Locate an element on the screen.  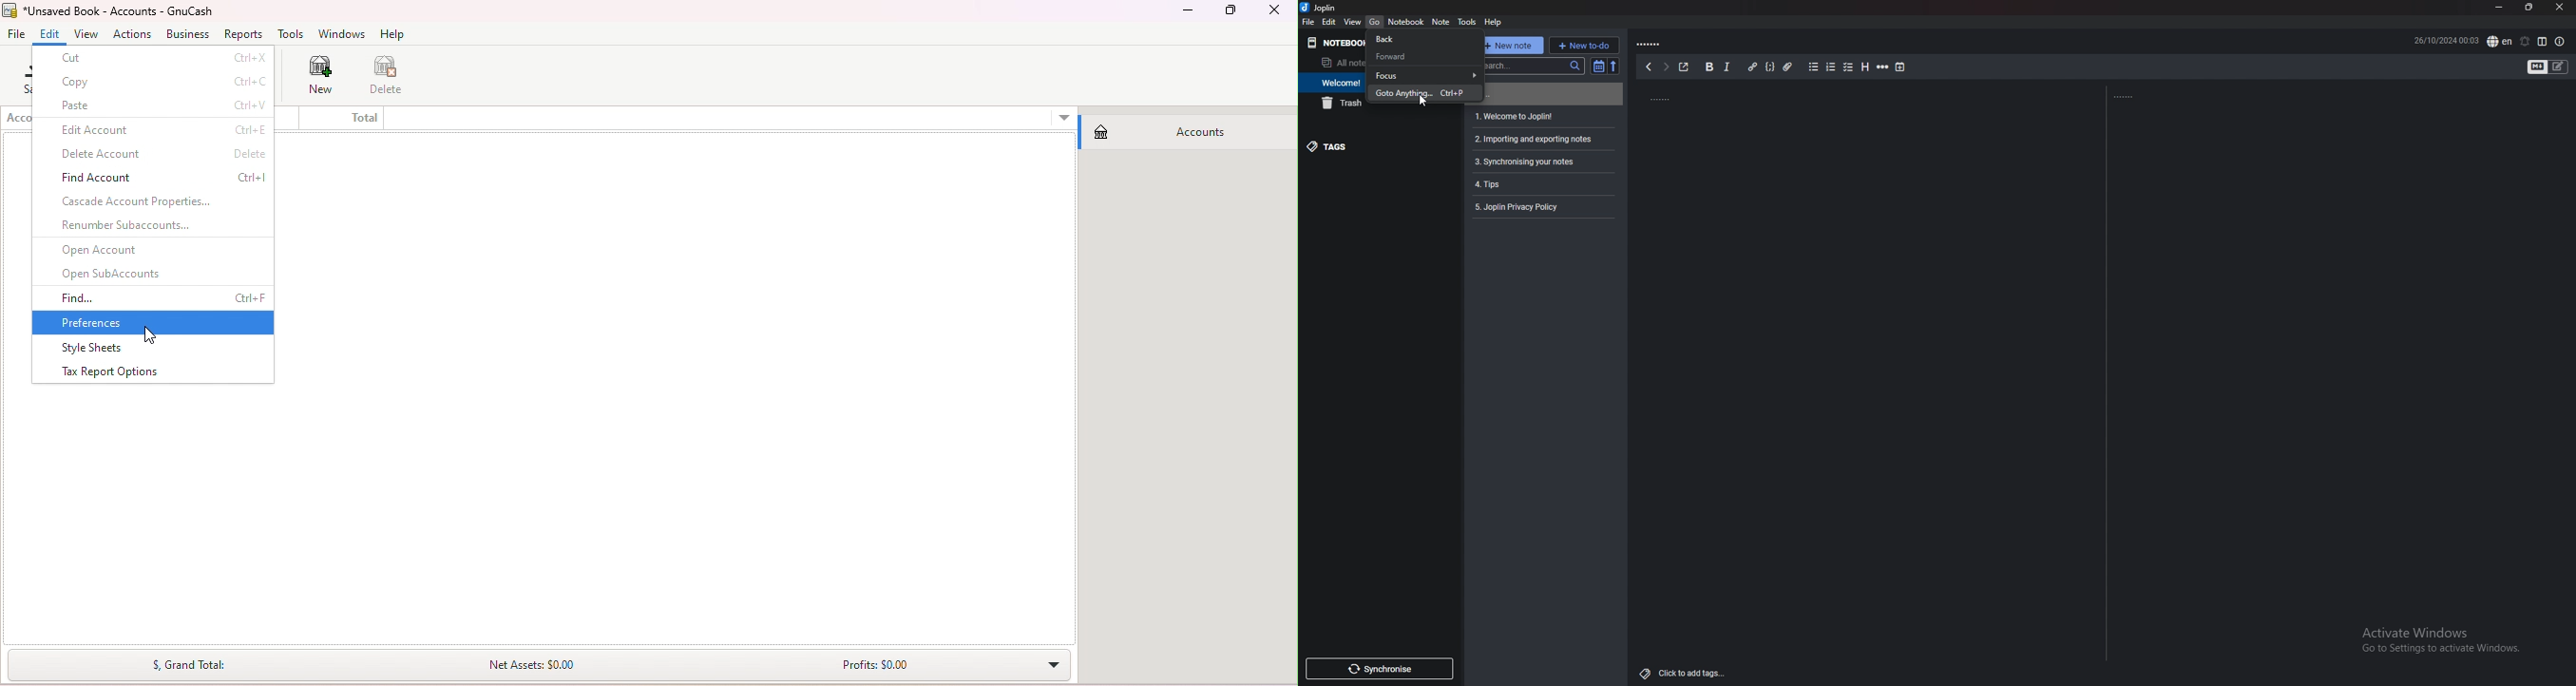
search bar is located at coordinates (1532, 64).